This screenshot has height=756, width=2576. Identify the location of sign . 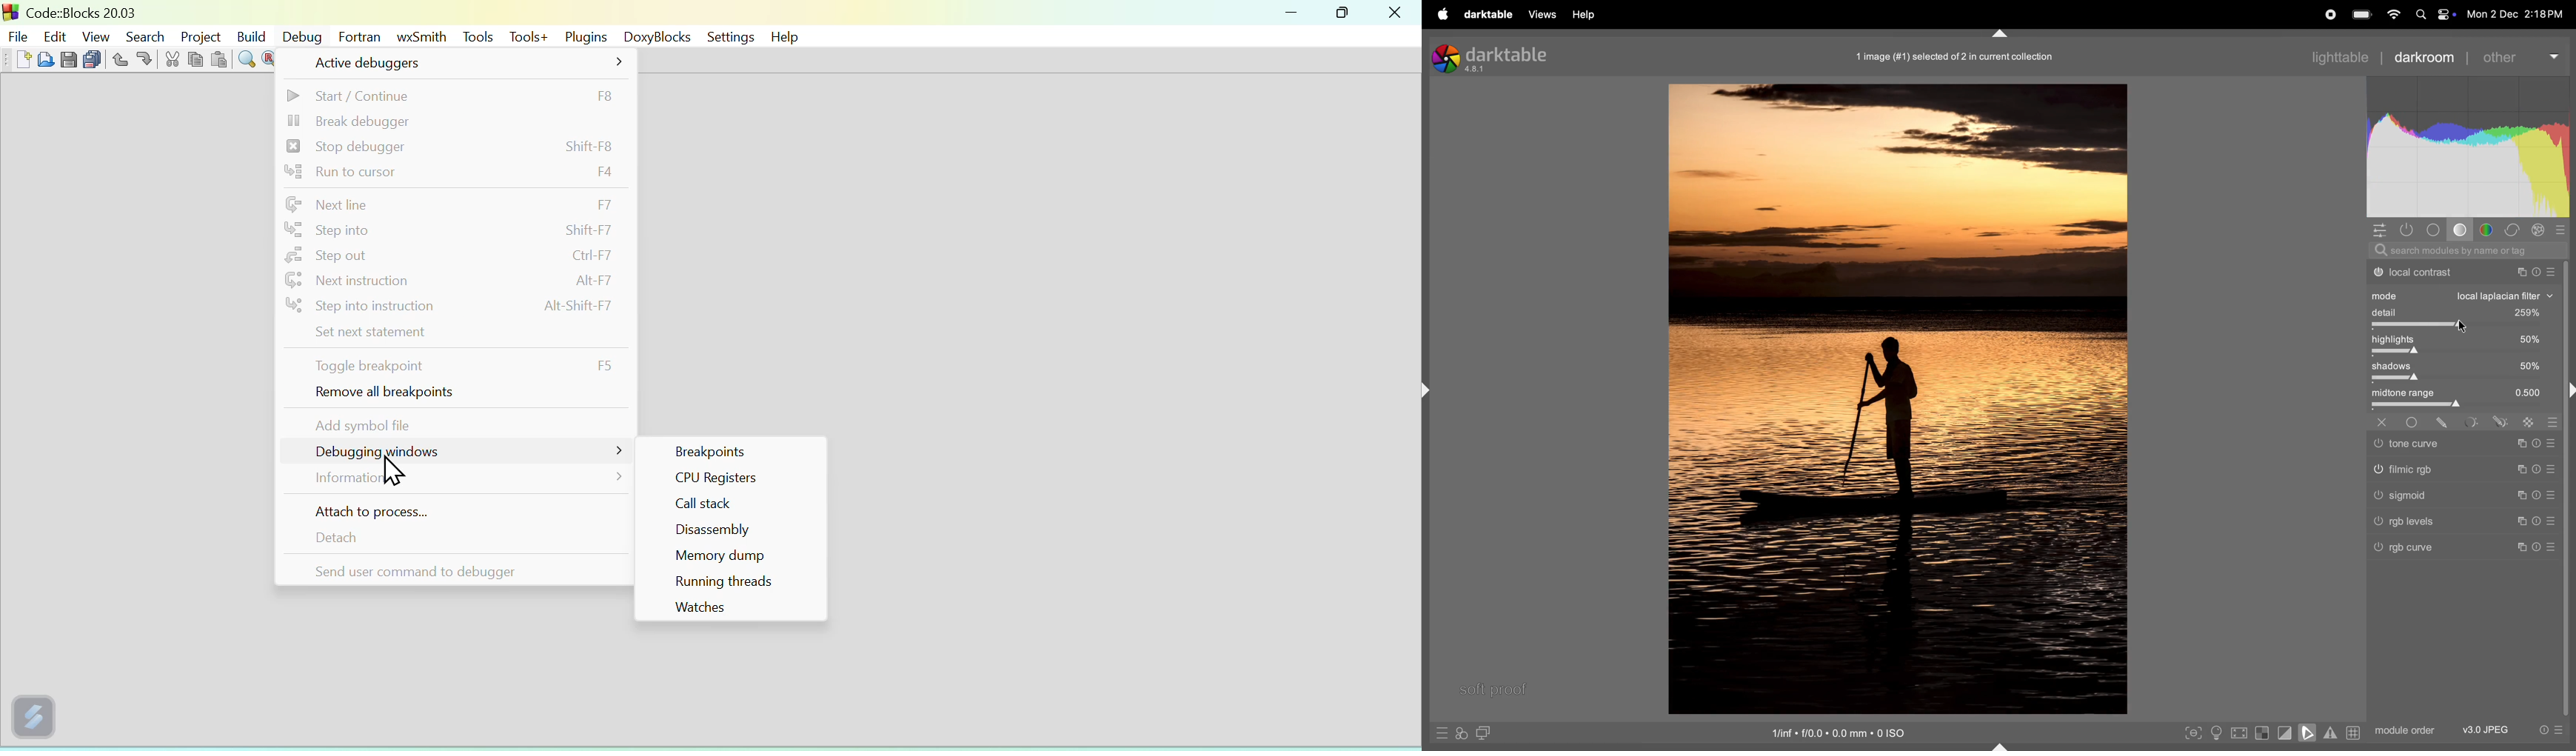
(2521, 520).